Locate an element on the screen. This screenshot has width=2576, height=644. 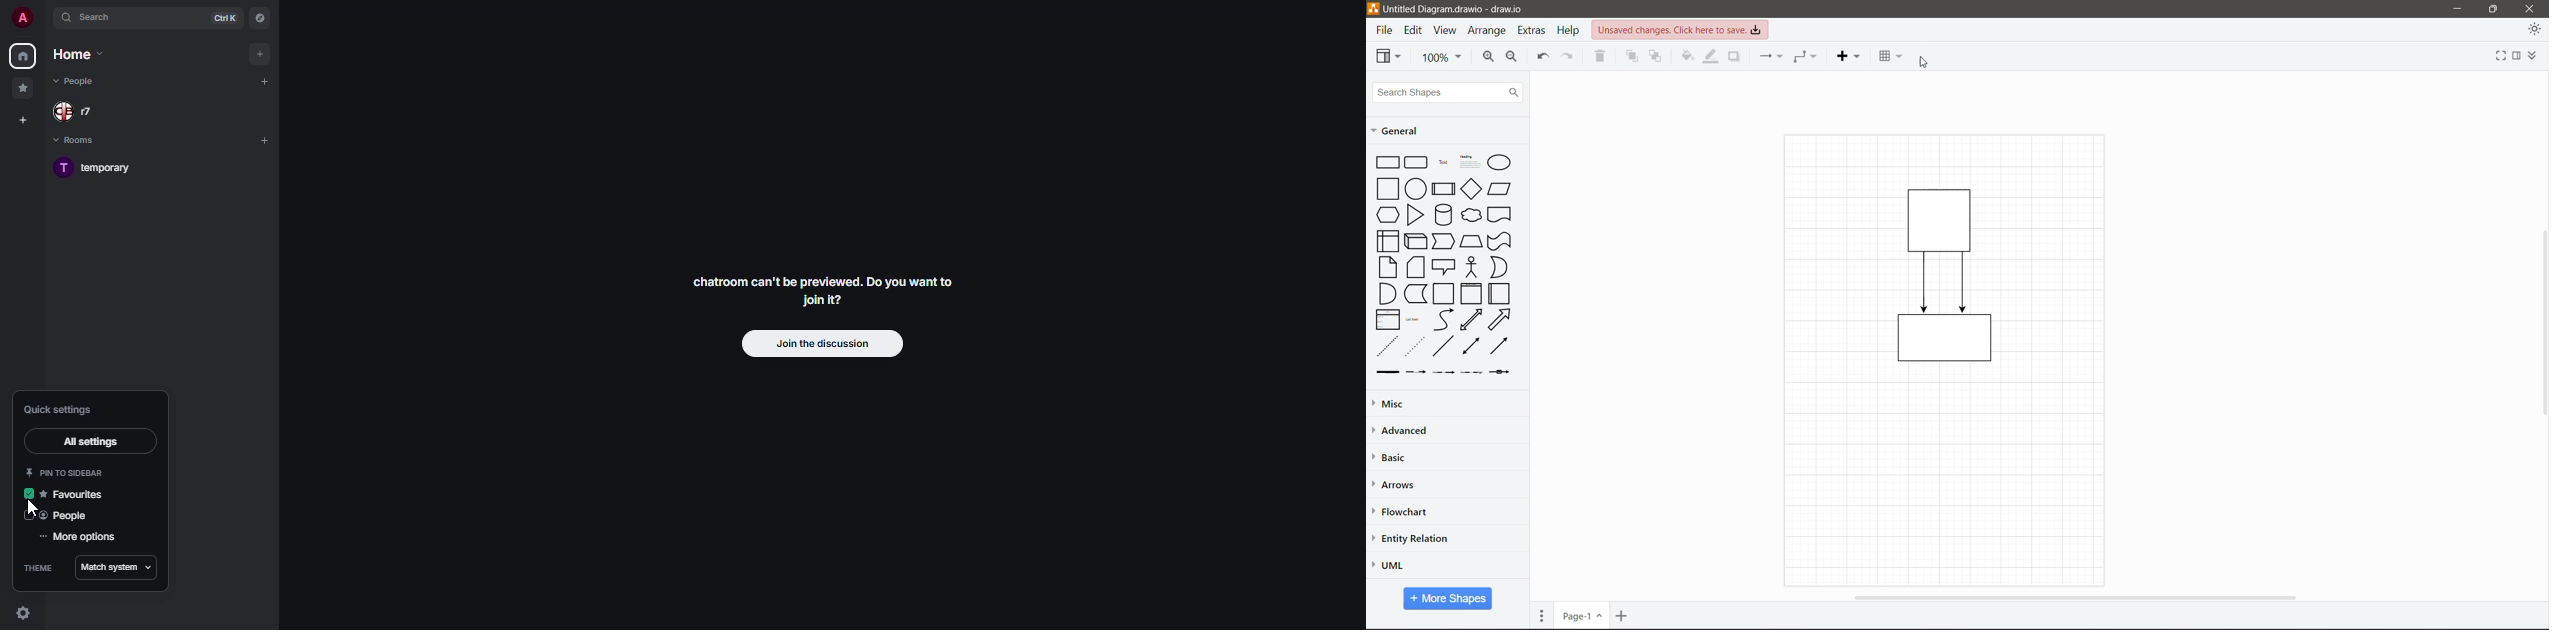
ctrl K is located at coordinates (222, 18).